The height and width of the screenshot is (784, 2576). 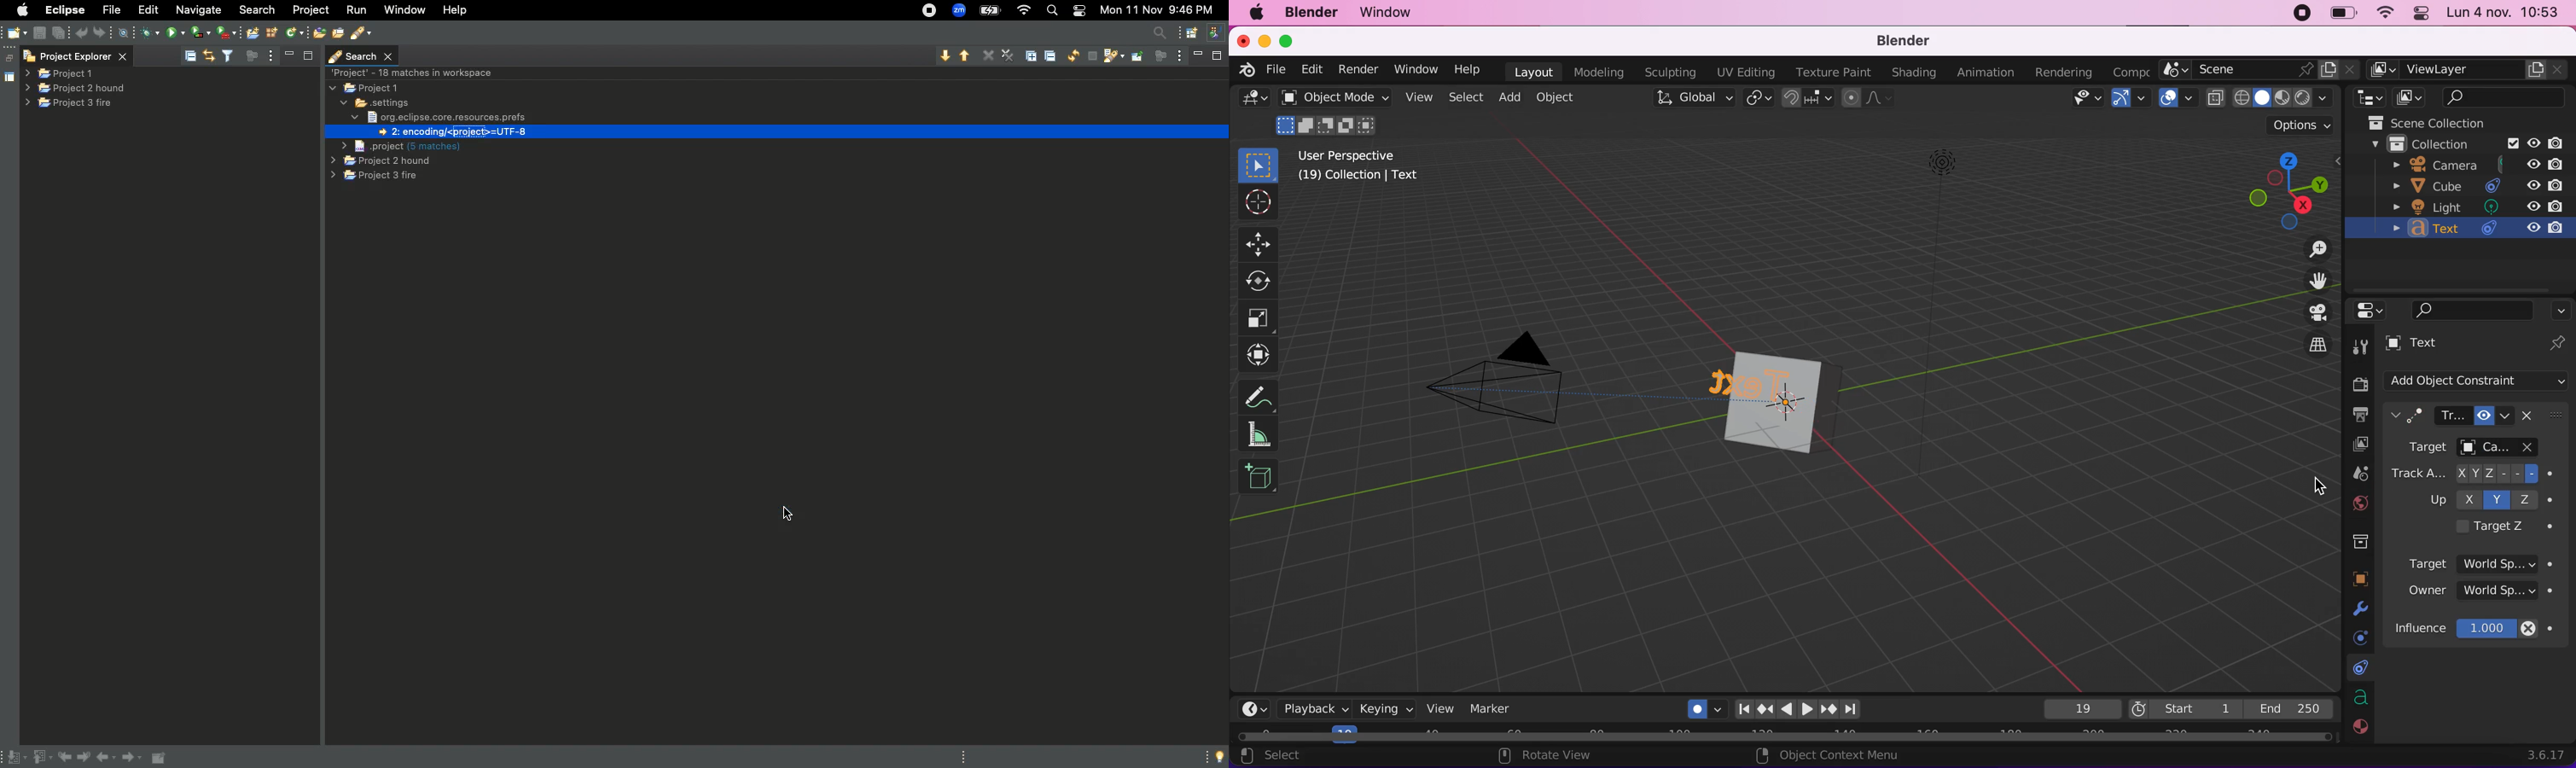 I want to click on shading, so click(x=2281, y=99).